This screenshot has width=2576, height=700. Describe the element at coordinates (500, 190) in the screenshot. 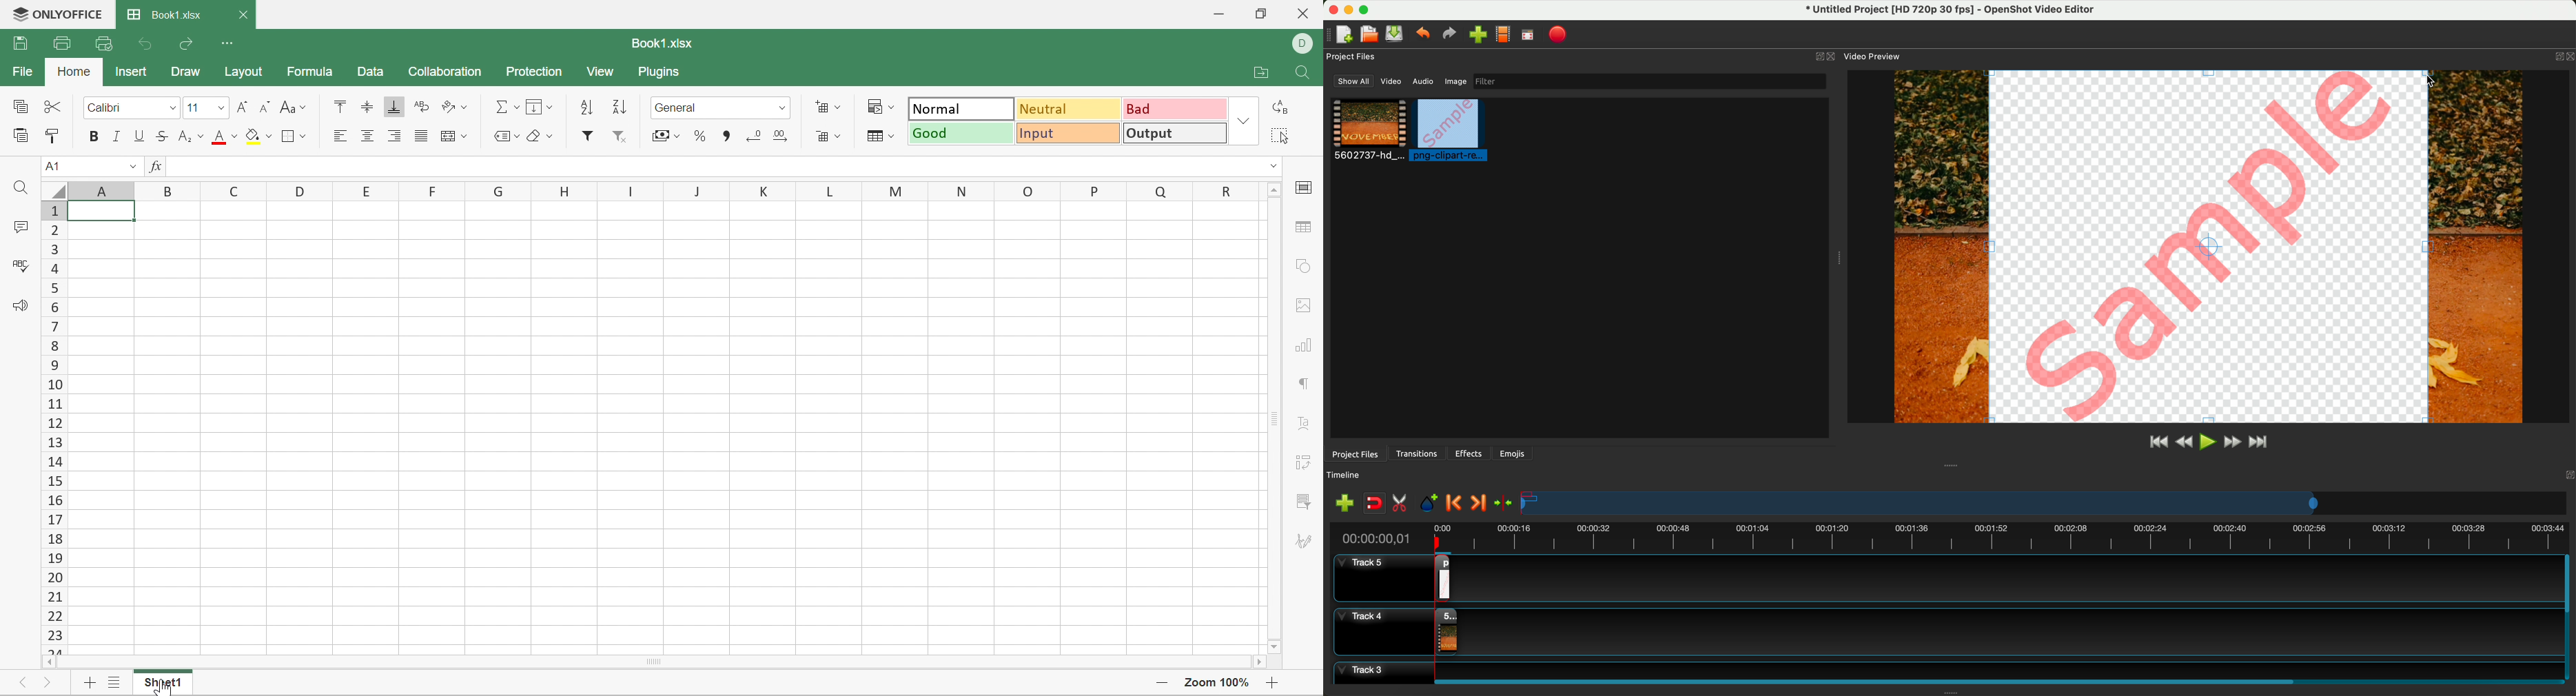

I see `G` at that location.